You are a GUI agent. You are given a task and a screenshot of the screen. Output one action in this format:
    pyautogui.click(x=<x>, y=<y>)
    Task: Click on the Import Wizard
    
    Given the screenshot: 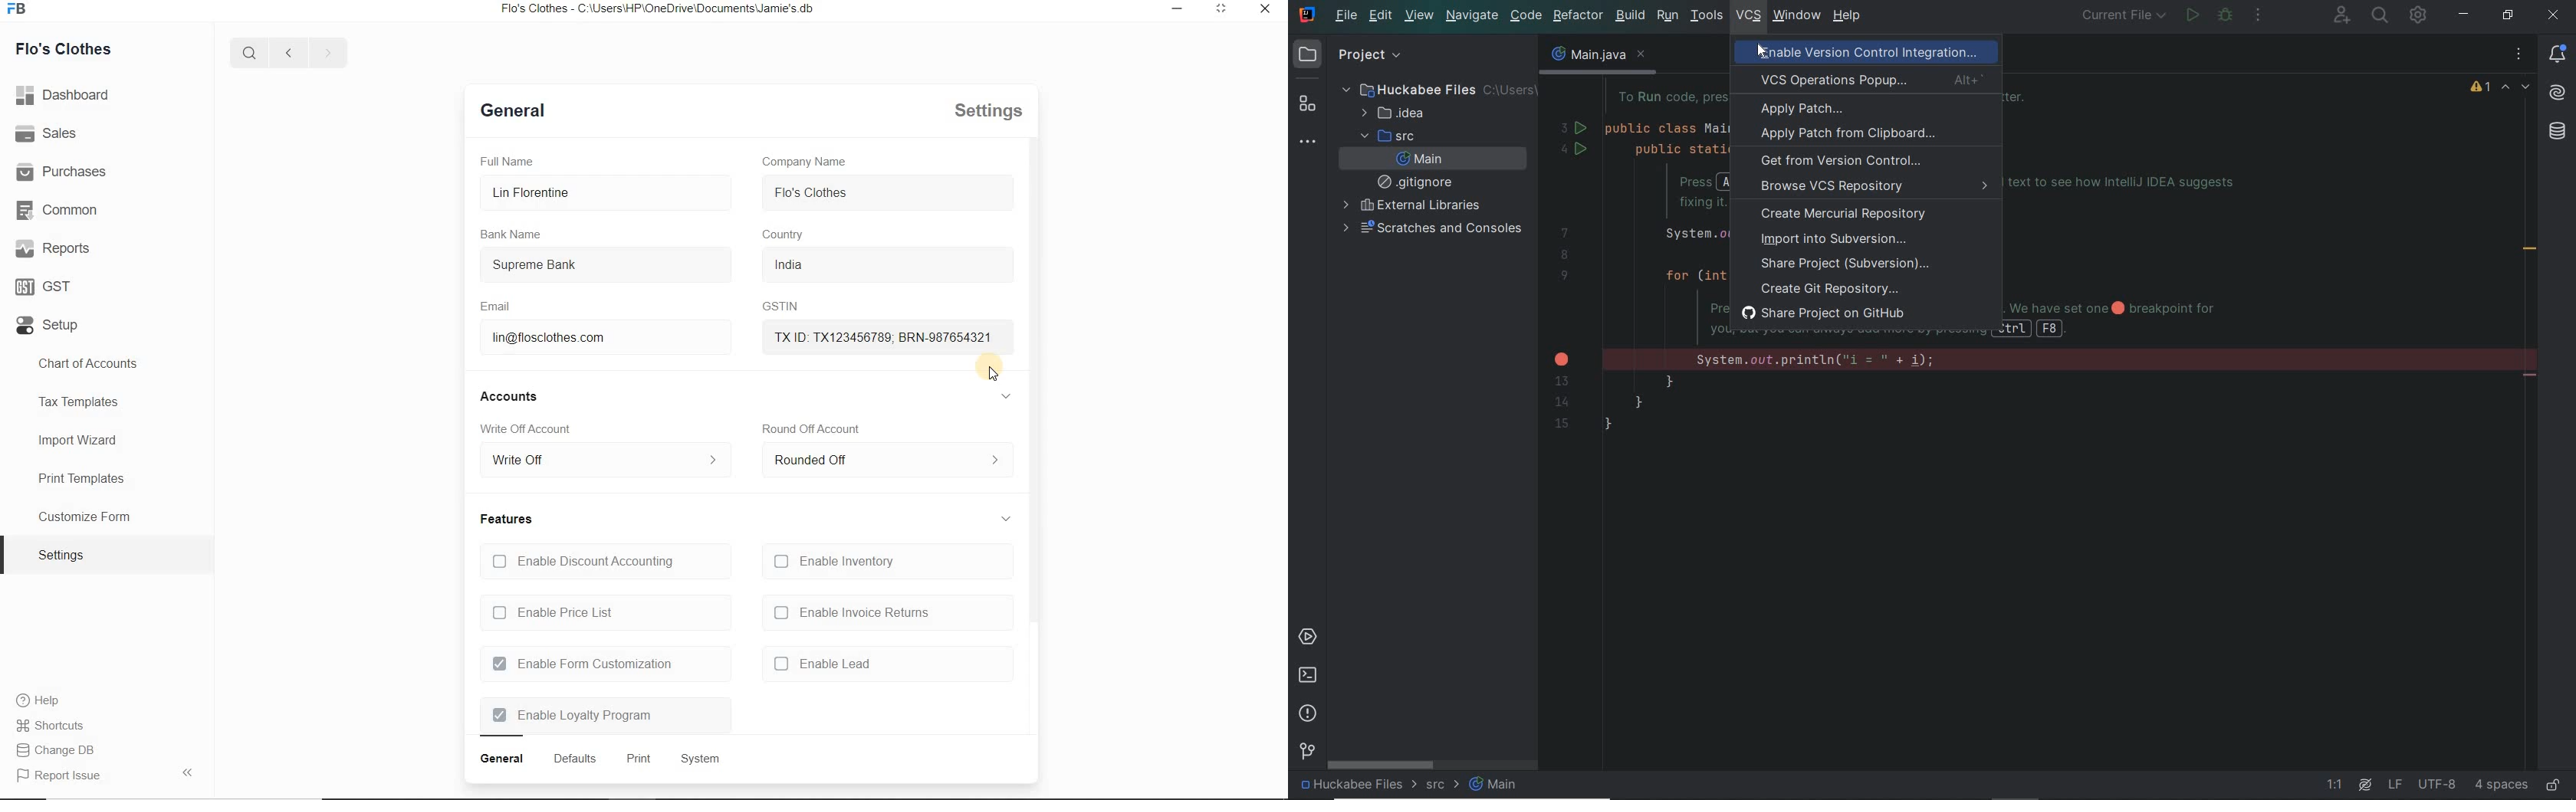 What is the action you would take?
    pyautogui.click(x=79, y=441)
    